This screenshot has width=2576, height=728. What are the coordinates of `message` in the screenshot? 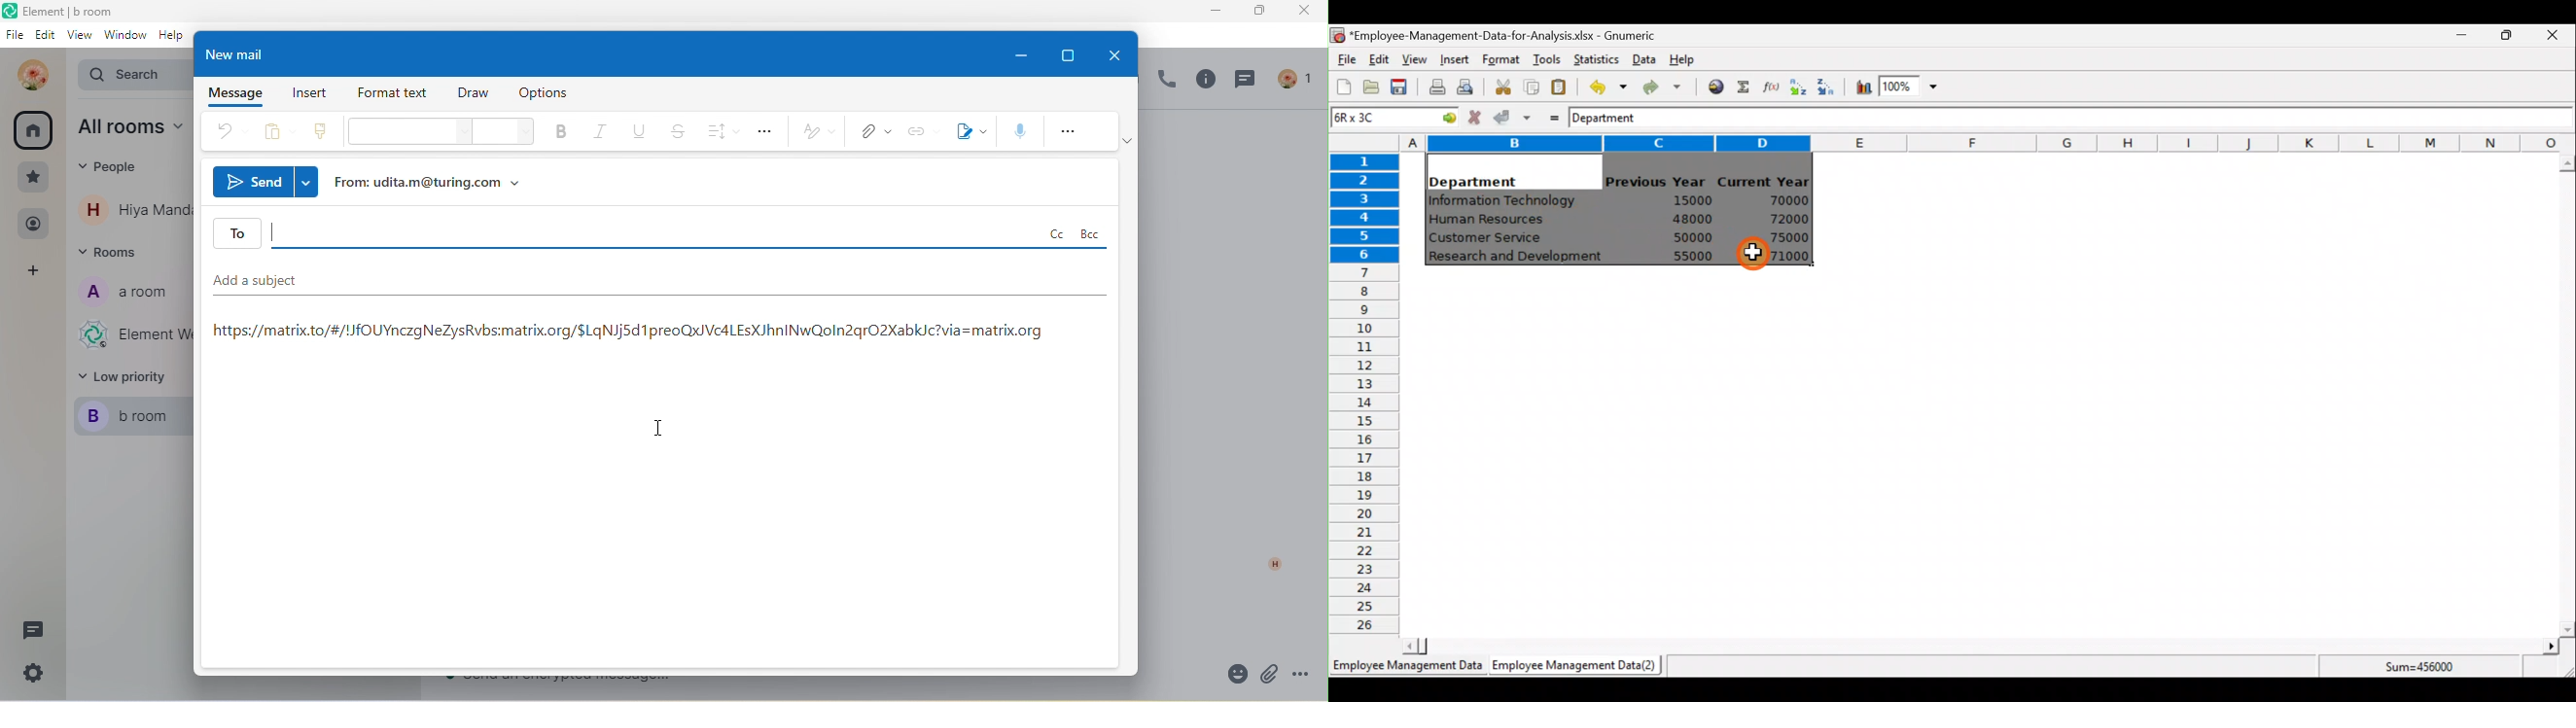 It's located at (231, 94).